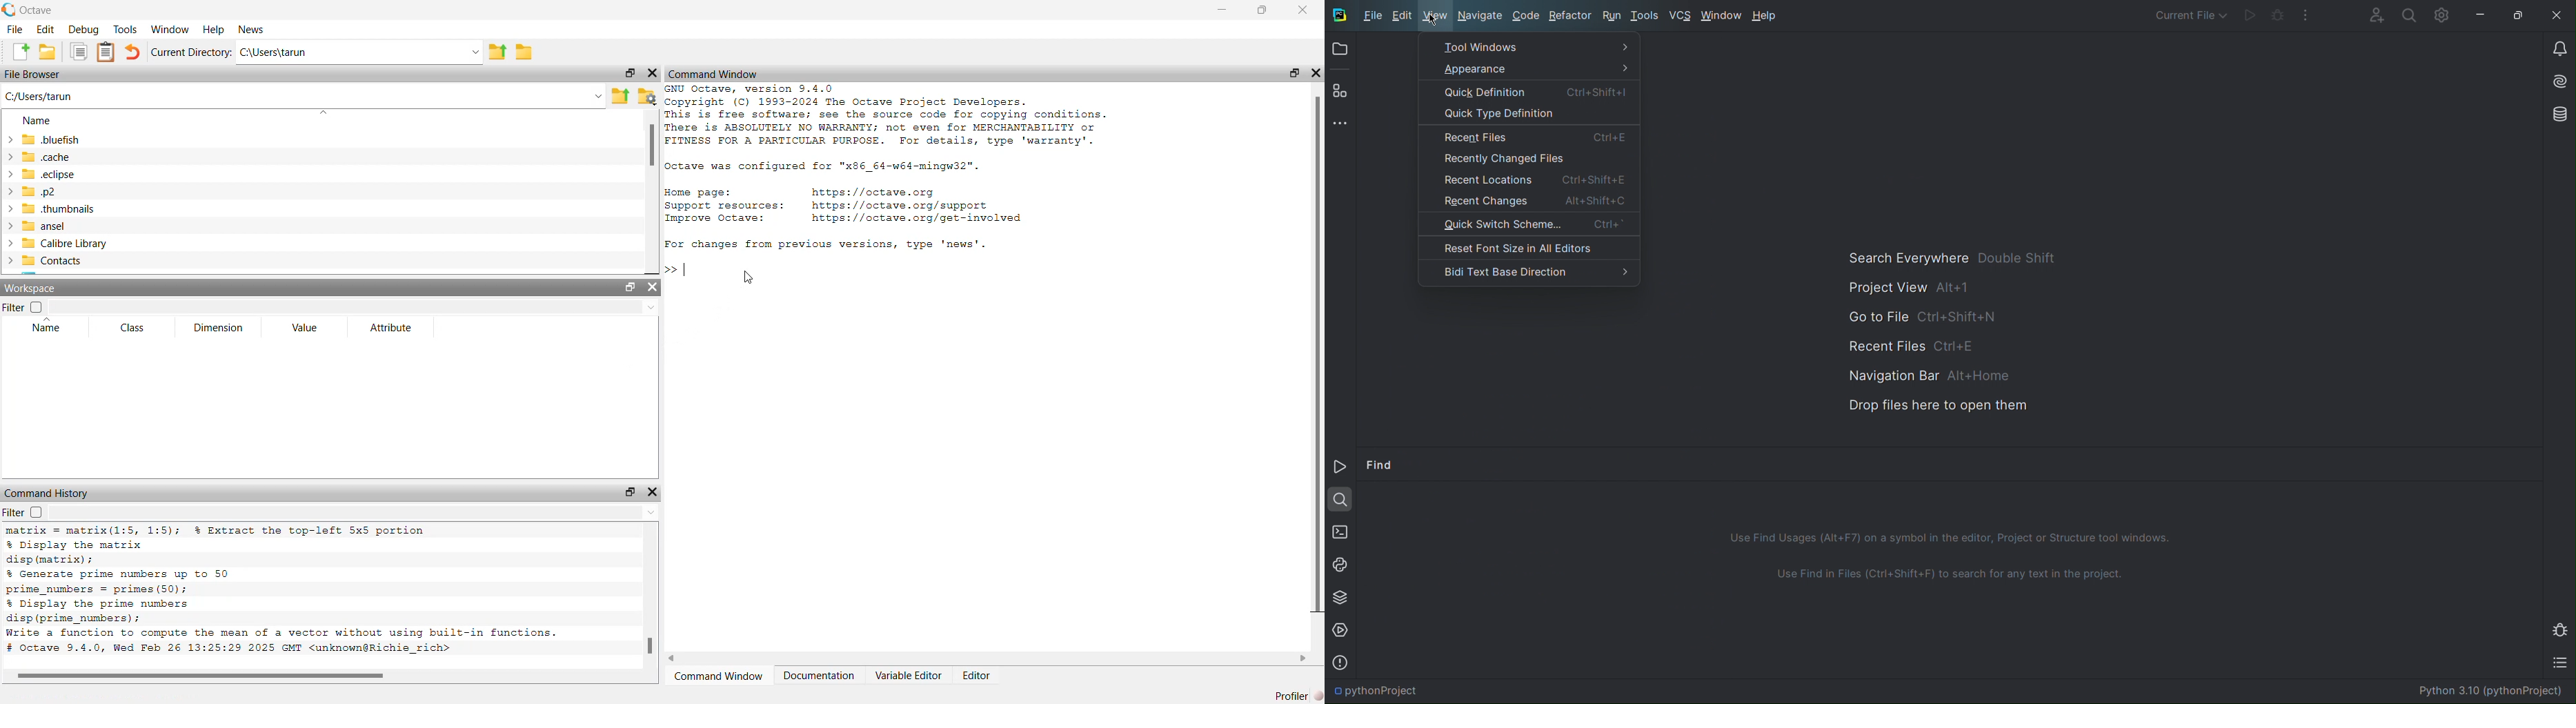  Describe the element at coordinates (524, 52) in the screenshot. I see `folder` at that location.